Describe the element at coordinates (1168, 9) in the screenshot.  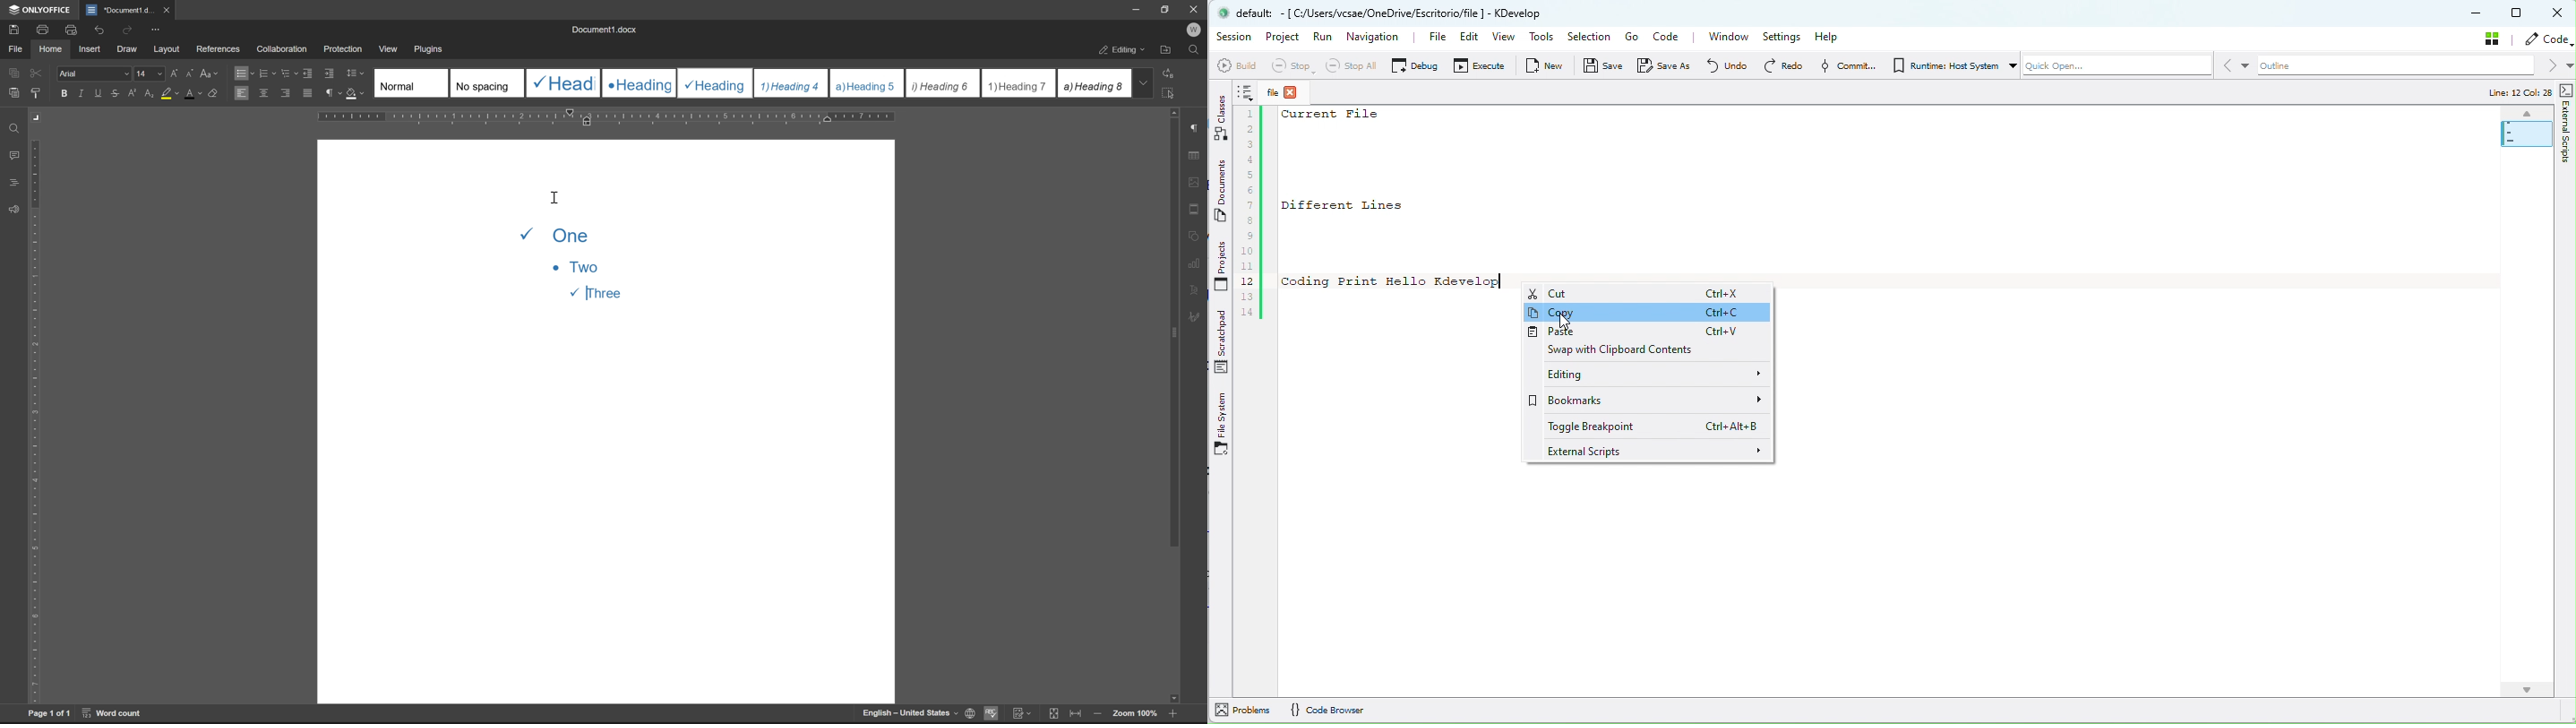
I see `restore down` at that location.